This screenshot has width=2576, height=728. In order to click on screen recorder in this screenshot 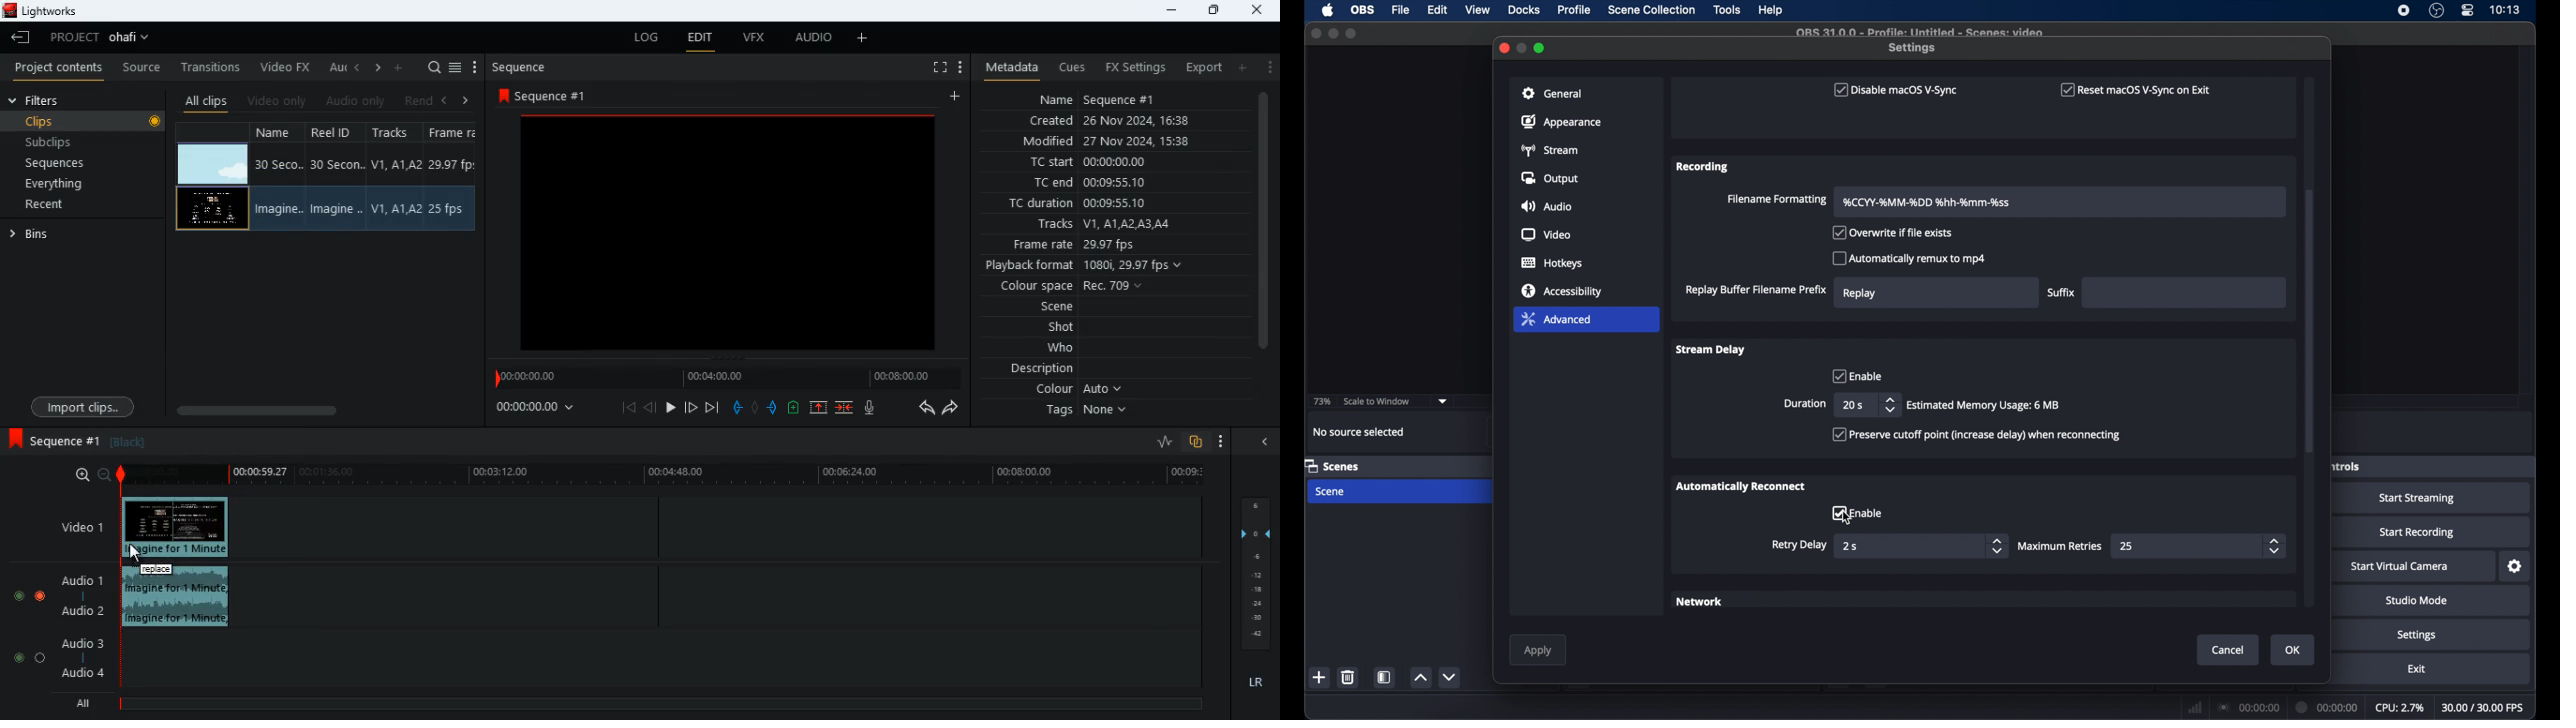, I will do `click(2403, 11)`.